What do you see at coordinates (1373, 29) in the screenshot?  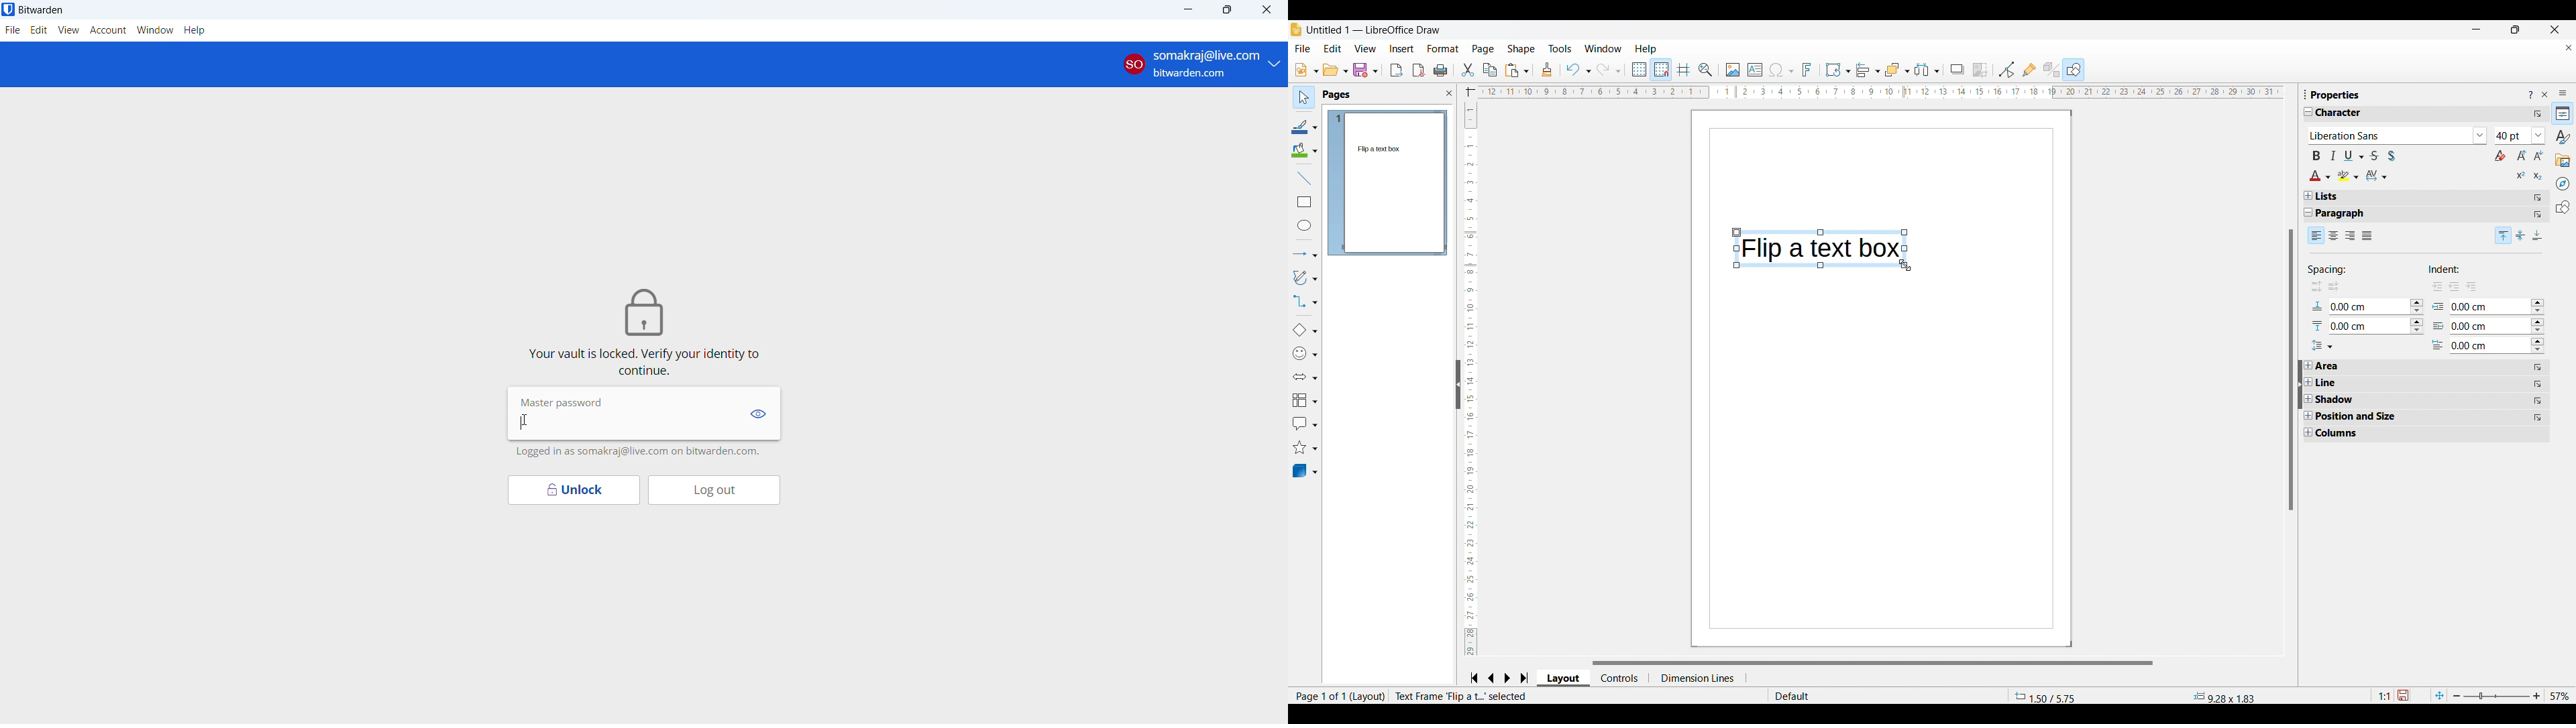 I see `Untitled 1 - Libreoffice draw` at bounding box center [1373, 29].